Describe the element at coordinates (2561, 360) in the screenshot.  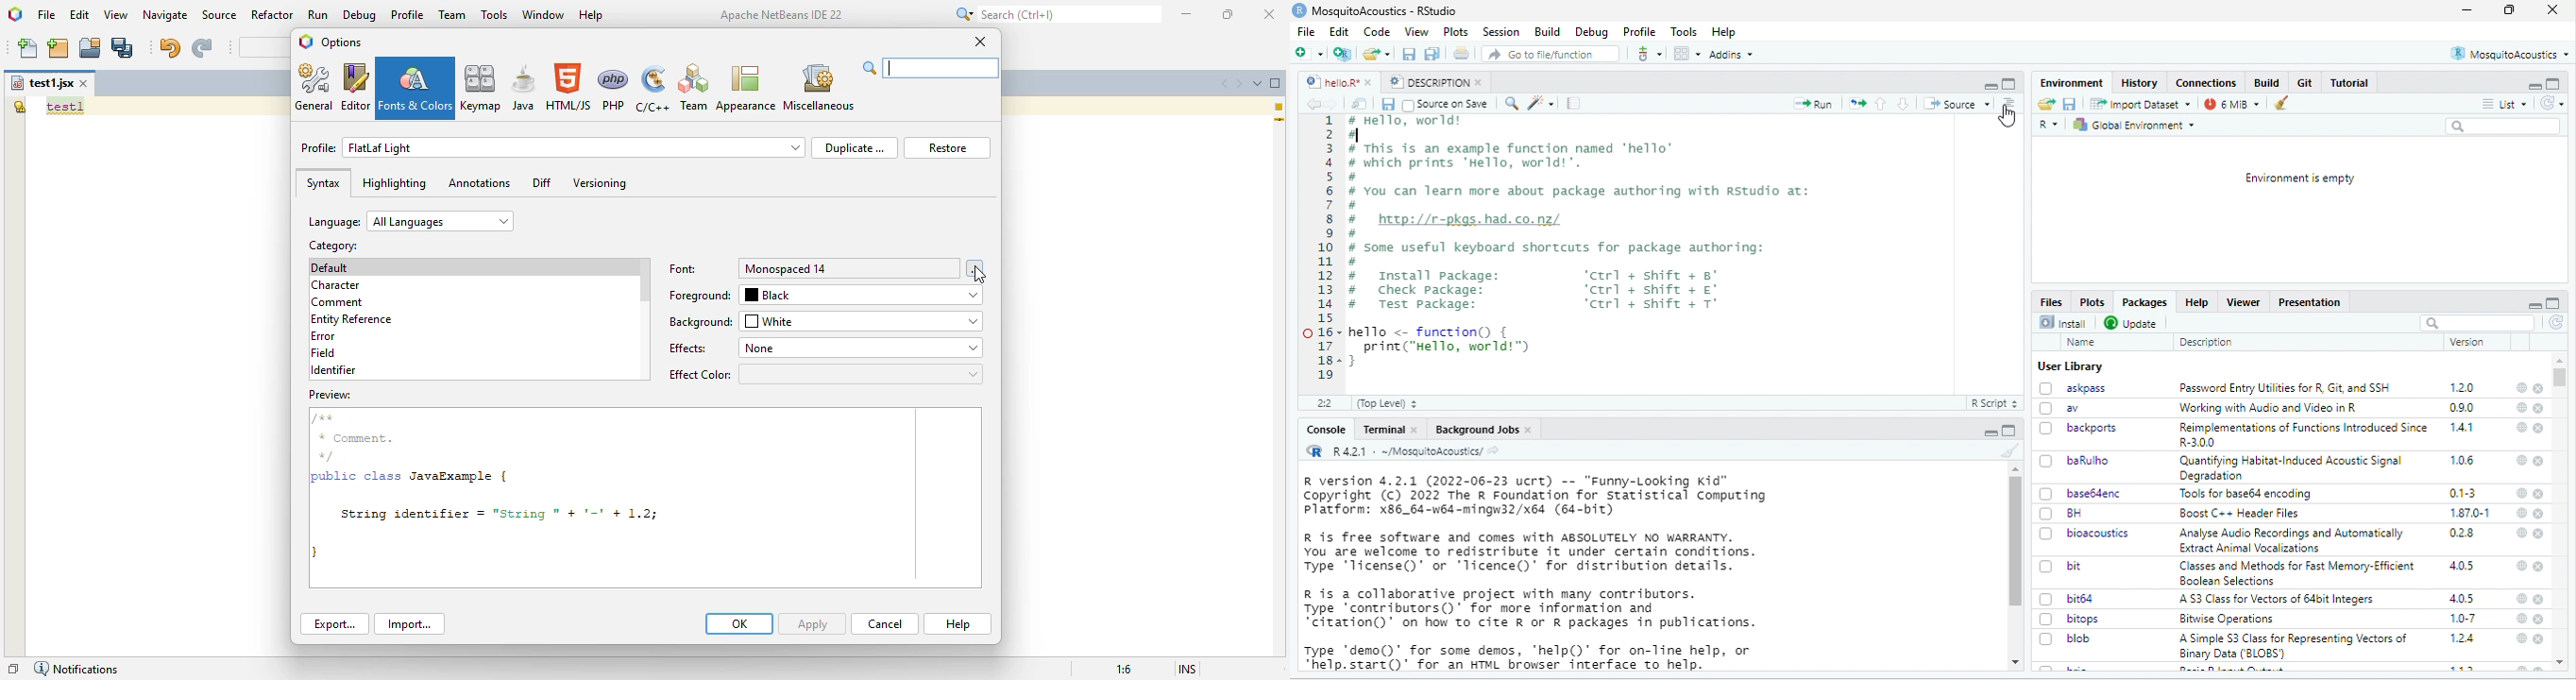
I see `scroll up` at that location.